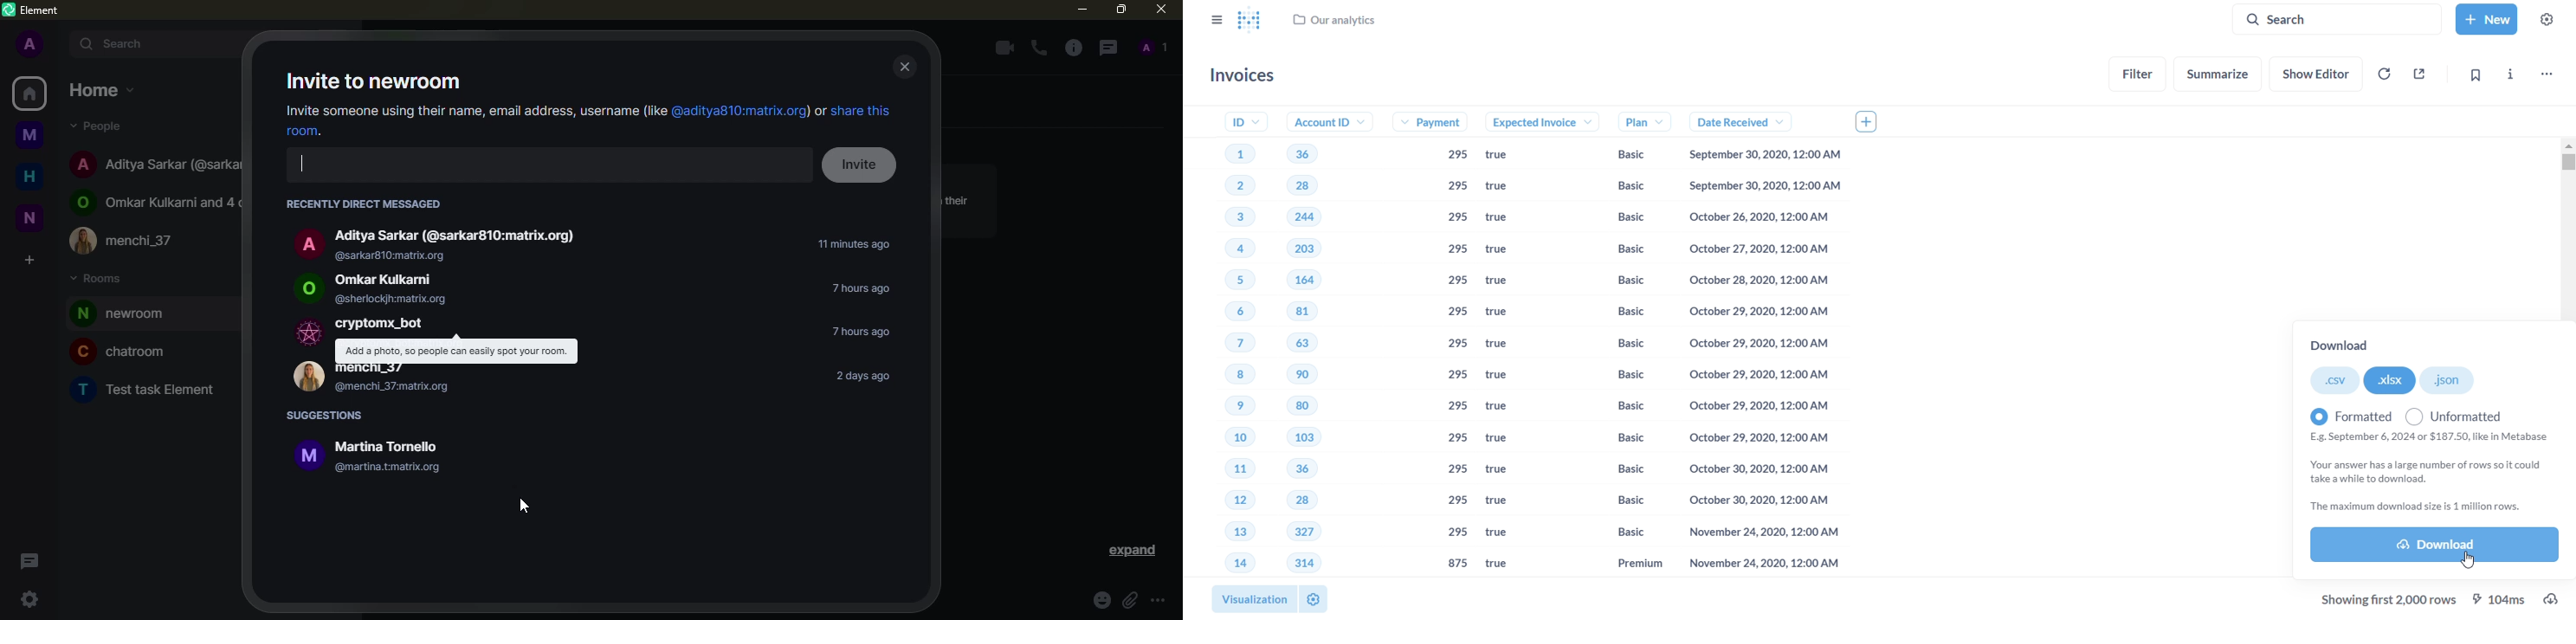  What do you see at coordinates (1324, 122) in the screenshot?
I see `account ID` at bounding box center [1324, 122].